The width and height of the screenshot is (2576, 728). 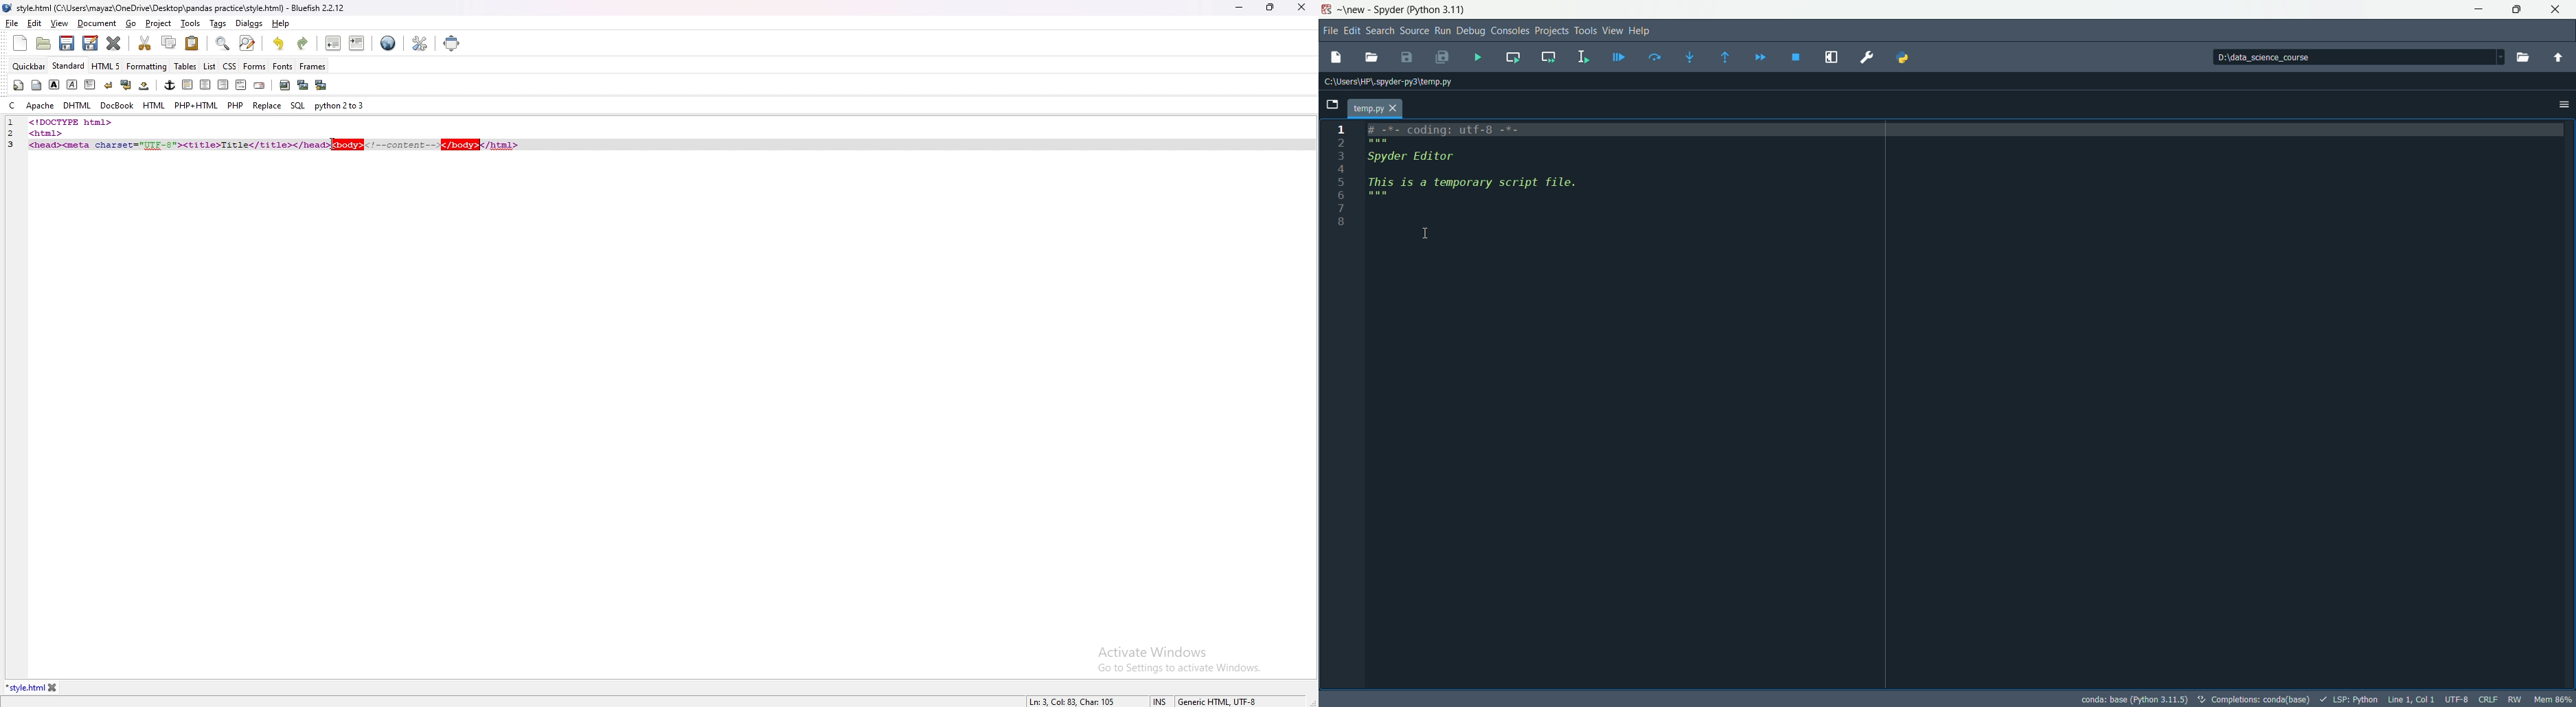 What do you see at coordinates (176, 9) in the screenshot?
I see `file name` at bounding box center [176, 9].